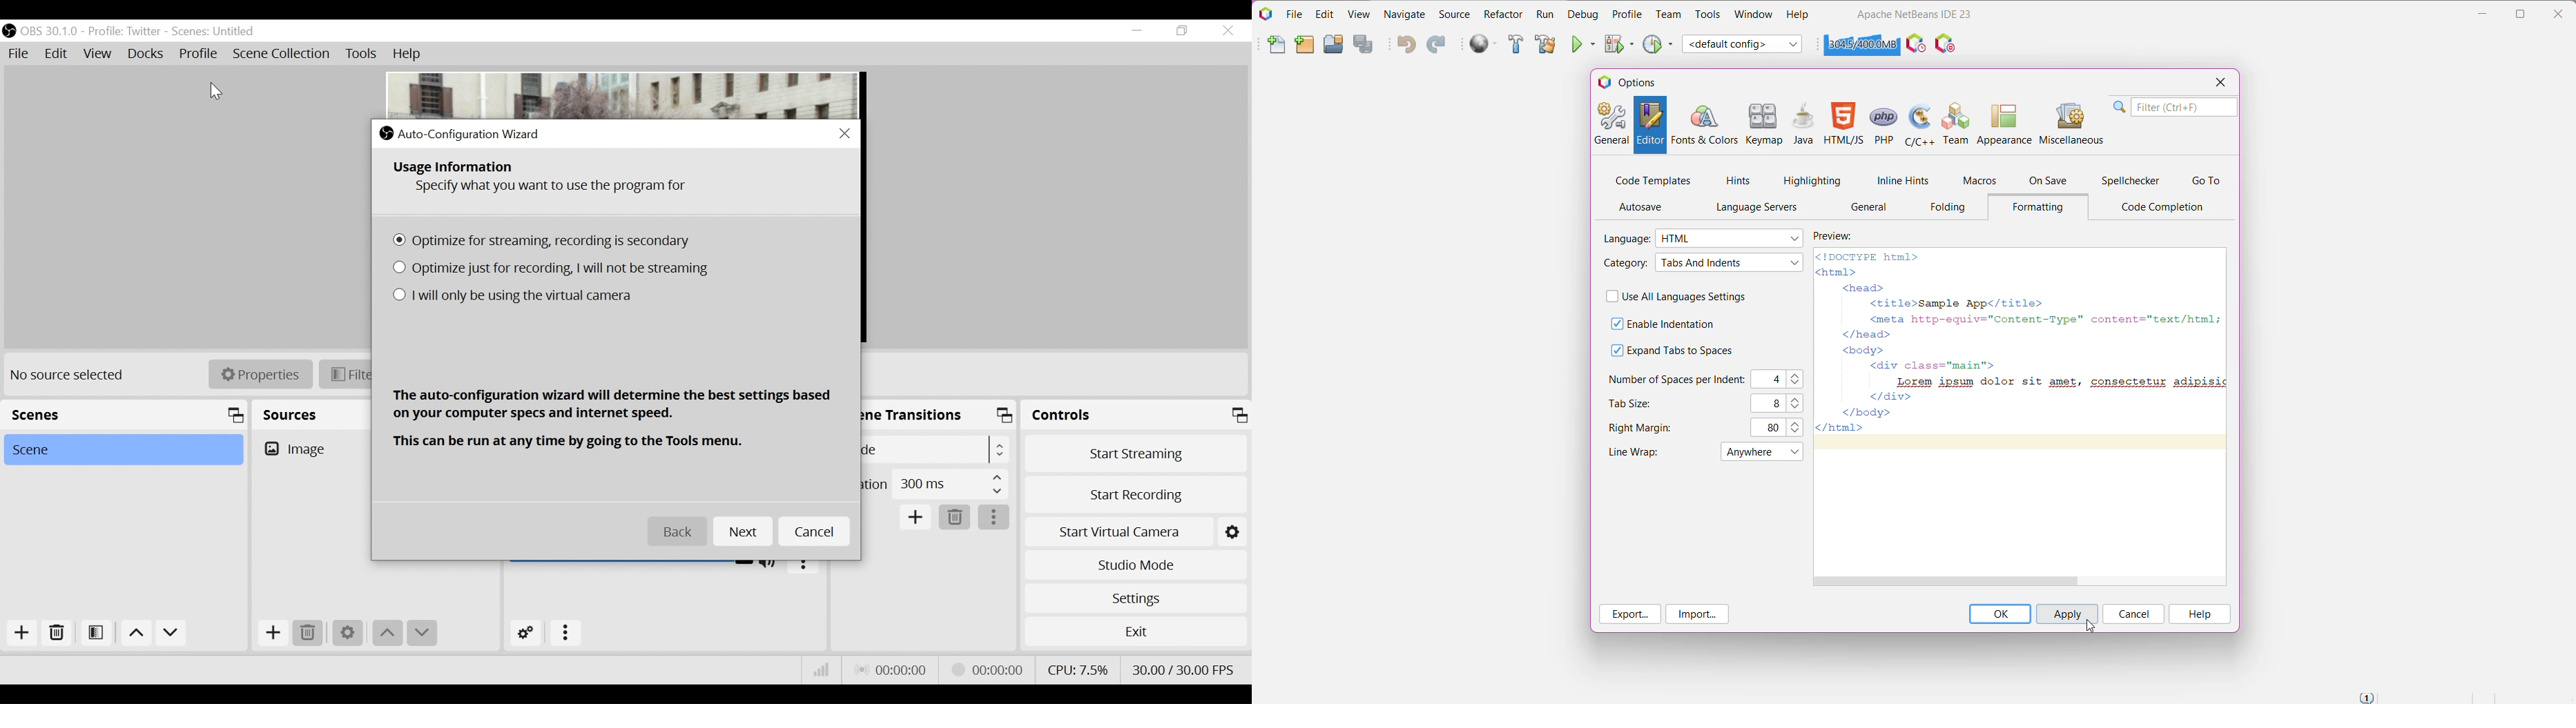  I want to click on Line Wrap set to 'Anywhere', so click(1631, 451).